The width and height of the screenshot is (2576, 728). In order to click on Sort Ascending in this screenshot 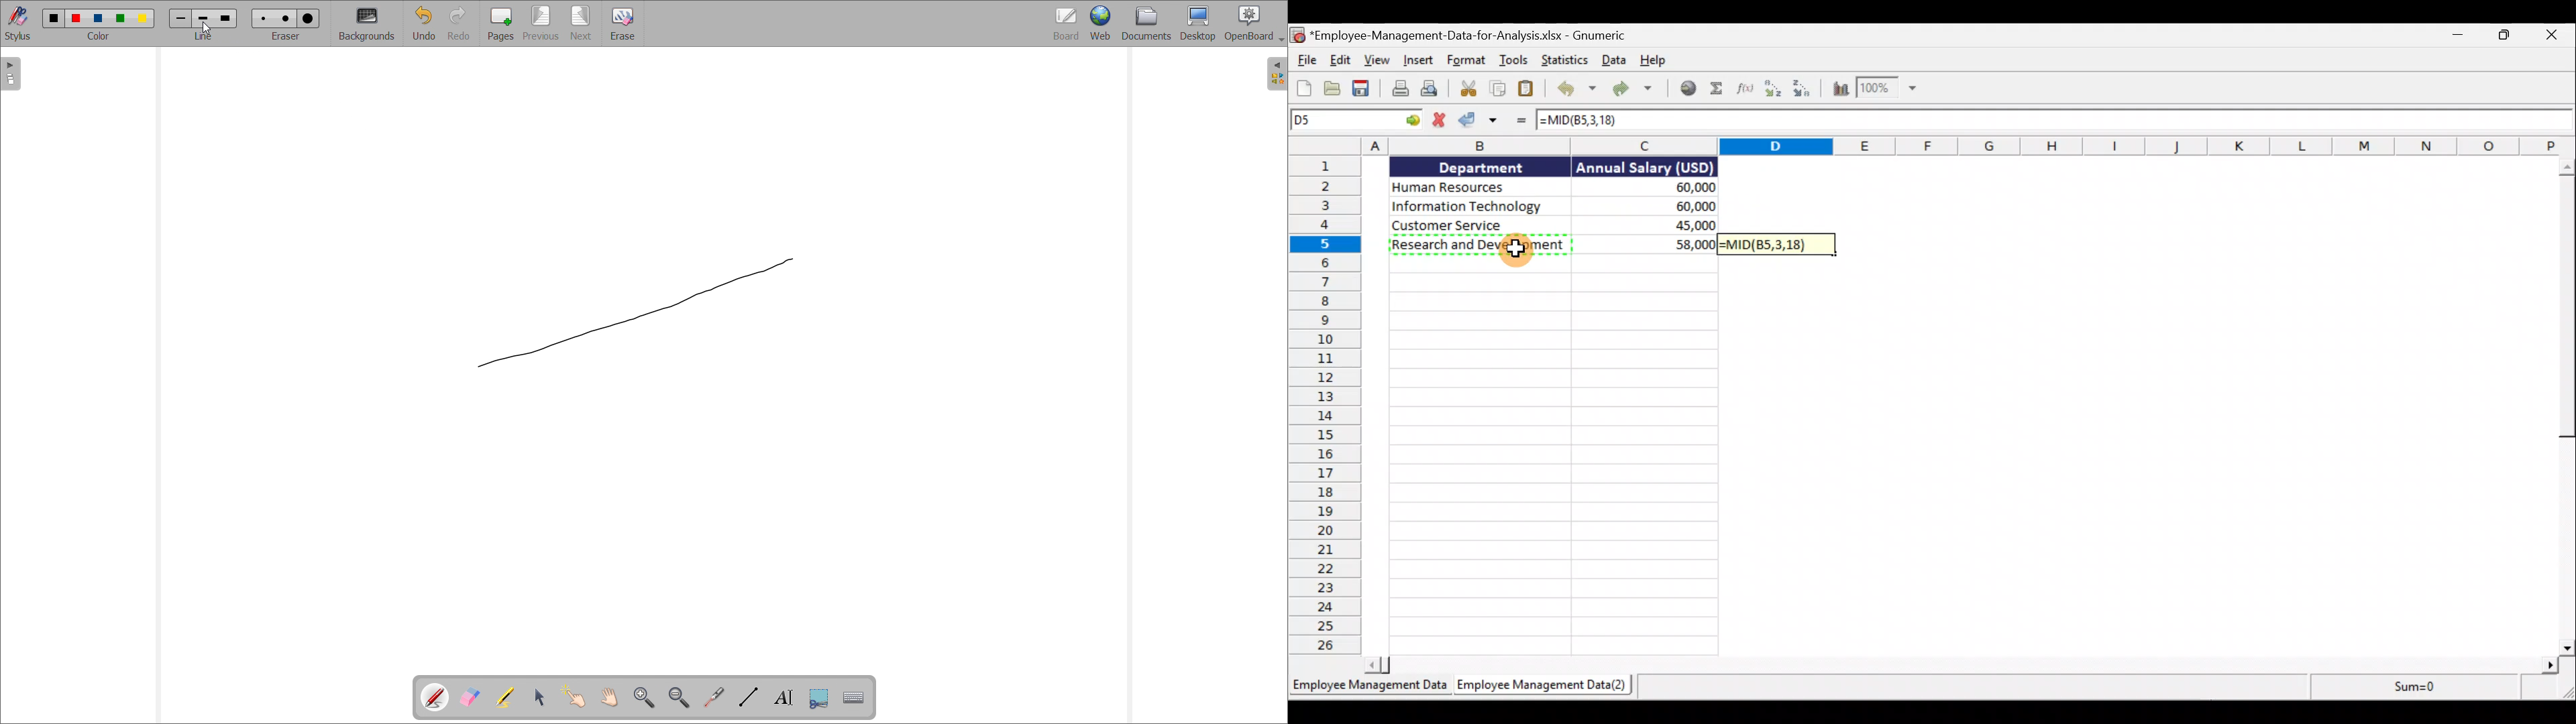, I will do `click(1774, 91)`.